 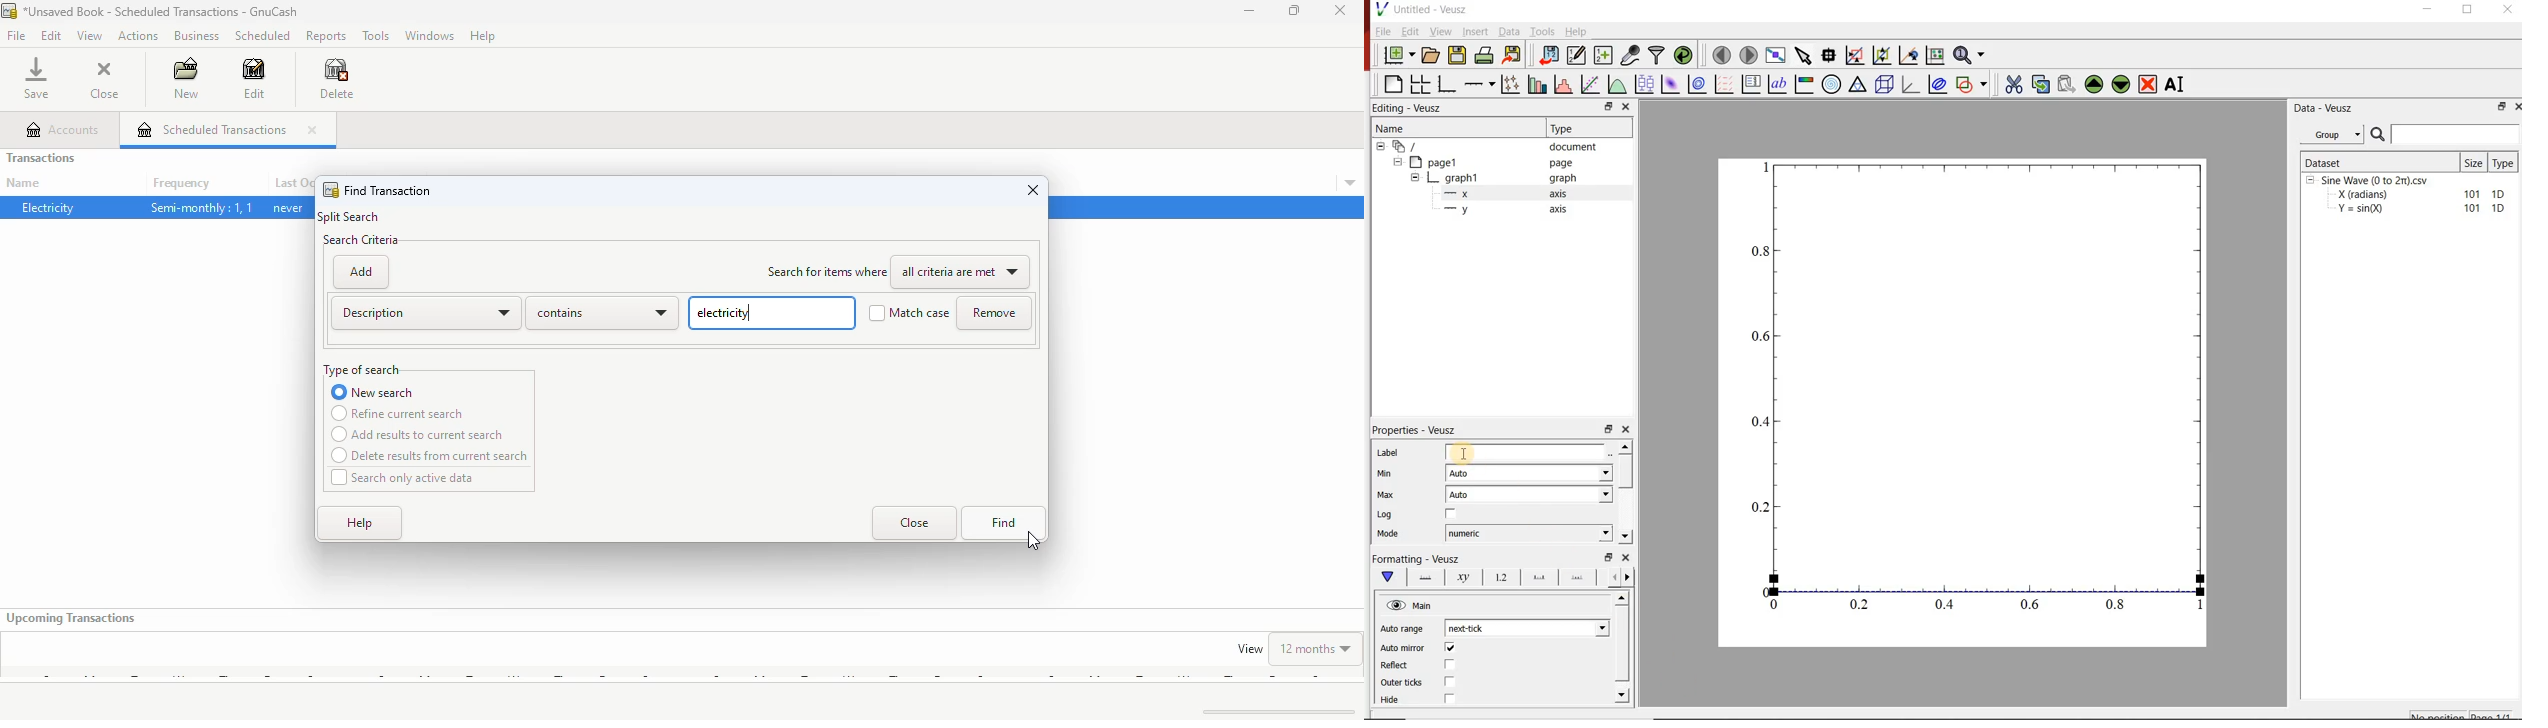 I want to click on tools, so click(x=377, y=36).